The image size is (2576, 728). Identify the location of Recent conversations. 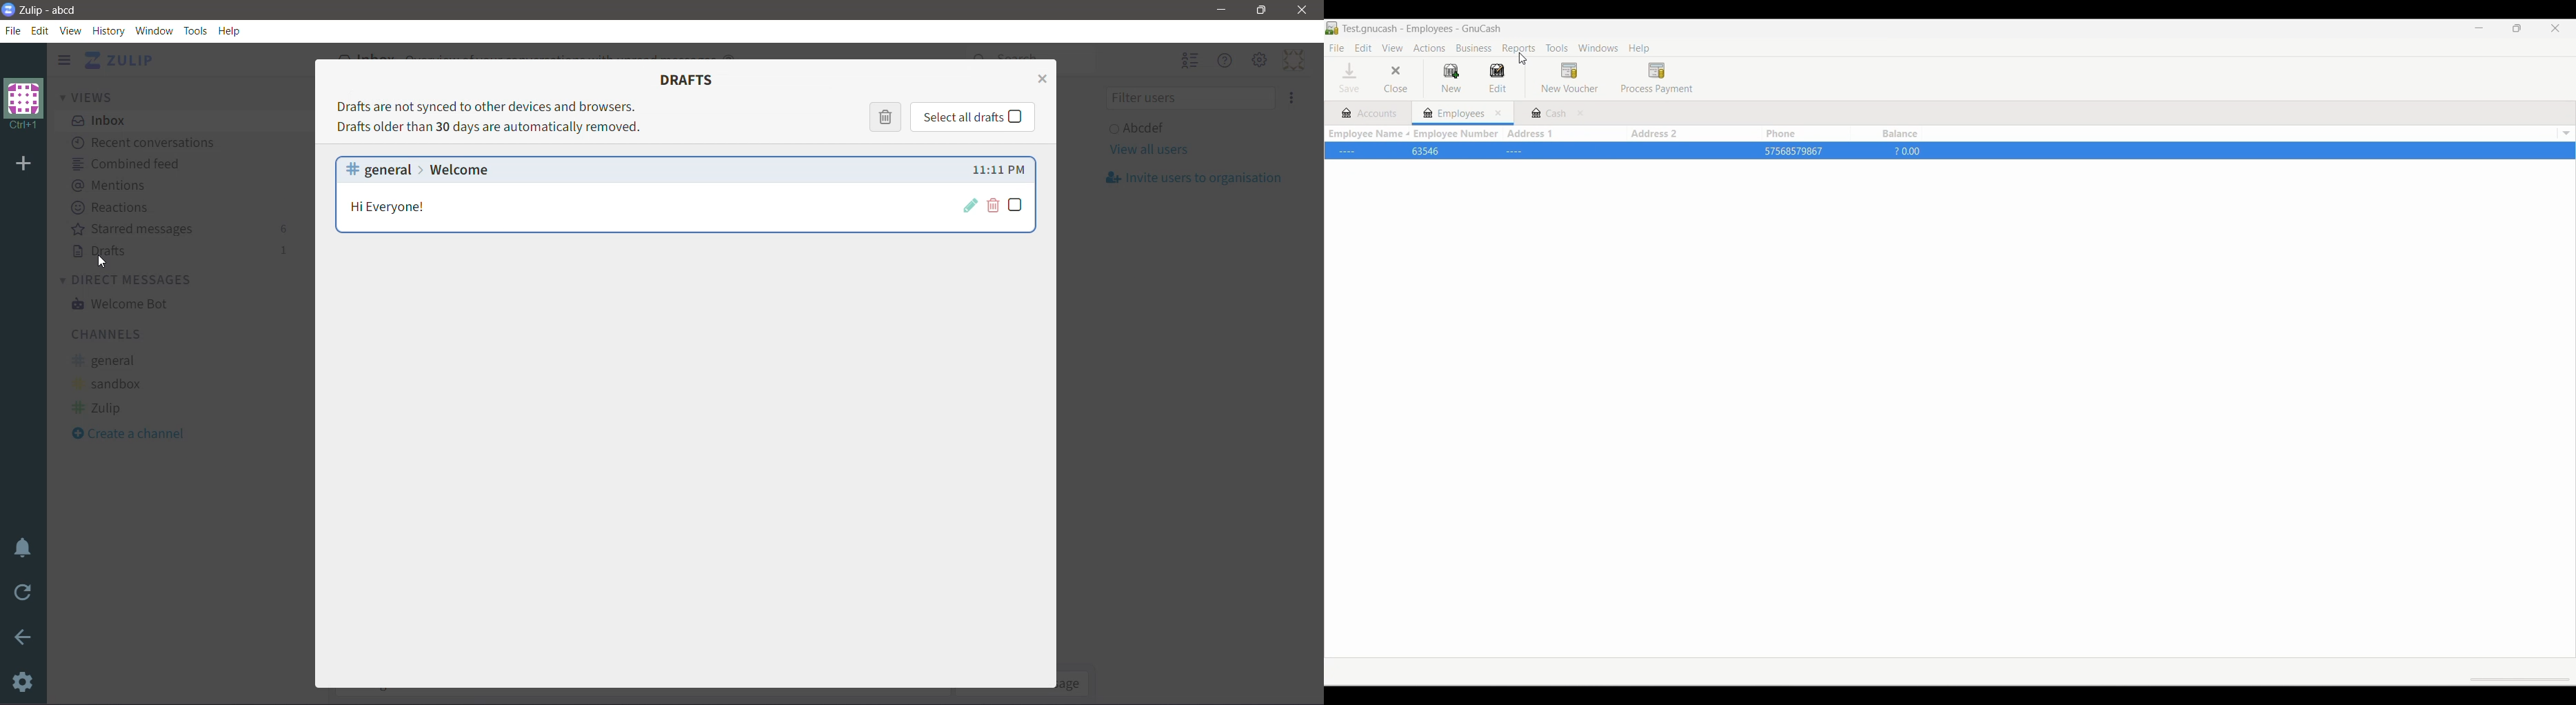
(148, 143).